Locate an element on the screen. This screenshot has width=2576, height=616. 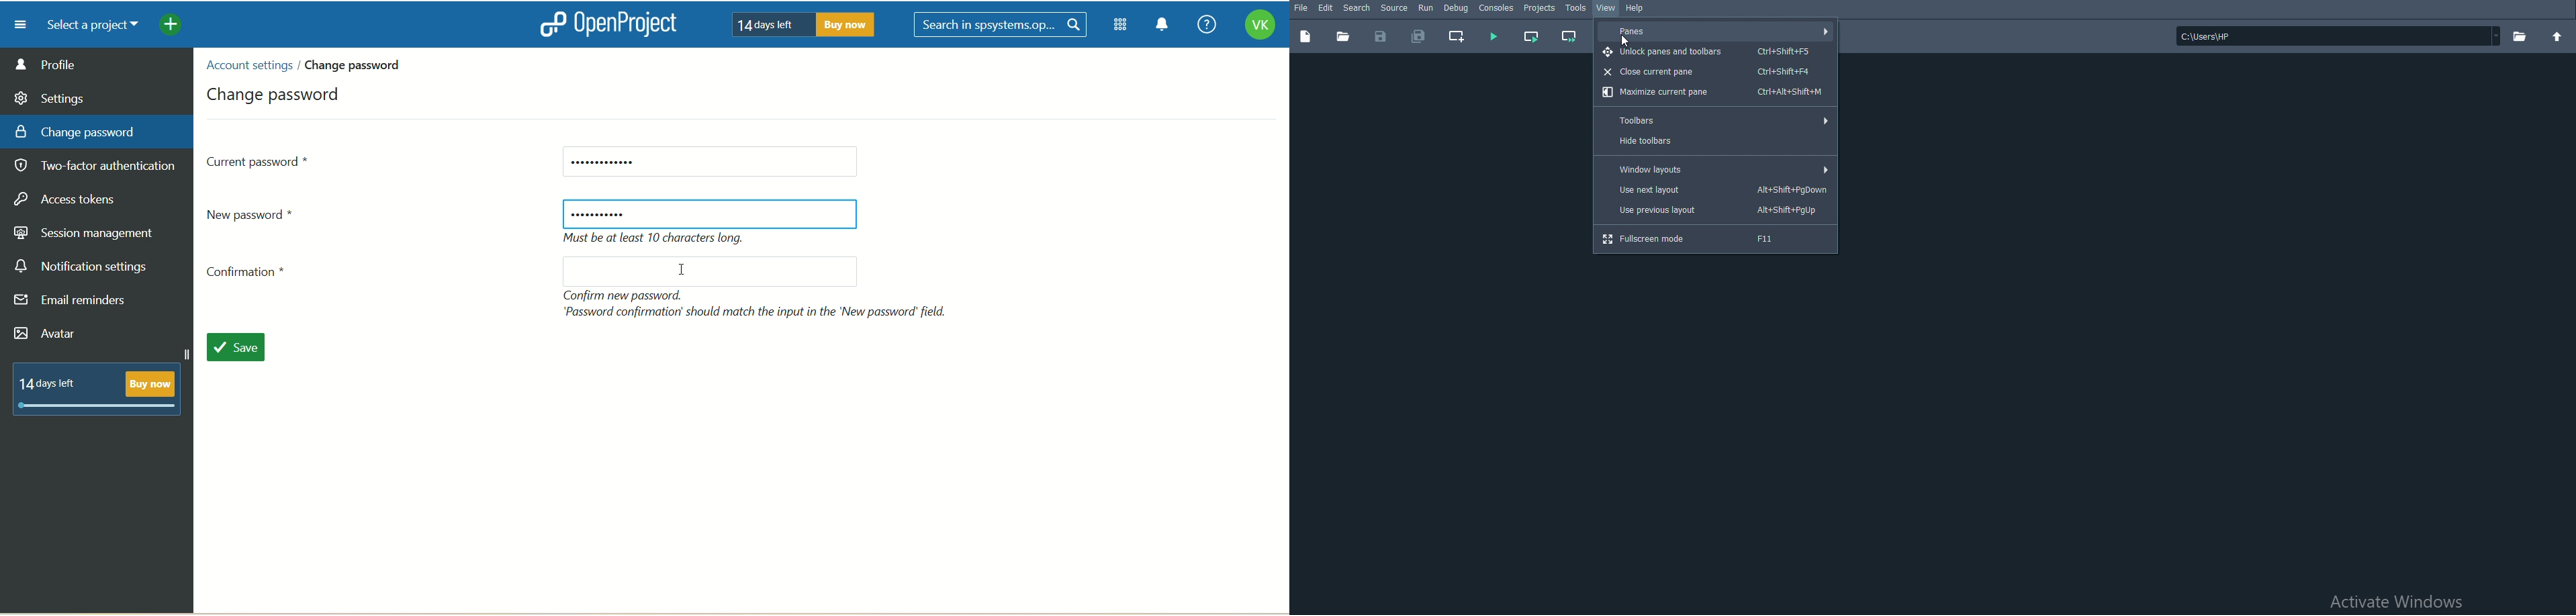
help is located at coordinates (1203, 26).